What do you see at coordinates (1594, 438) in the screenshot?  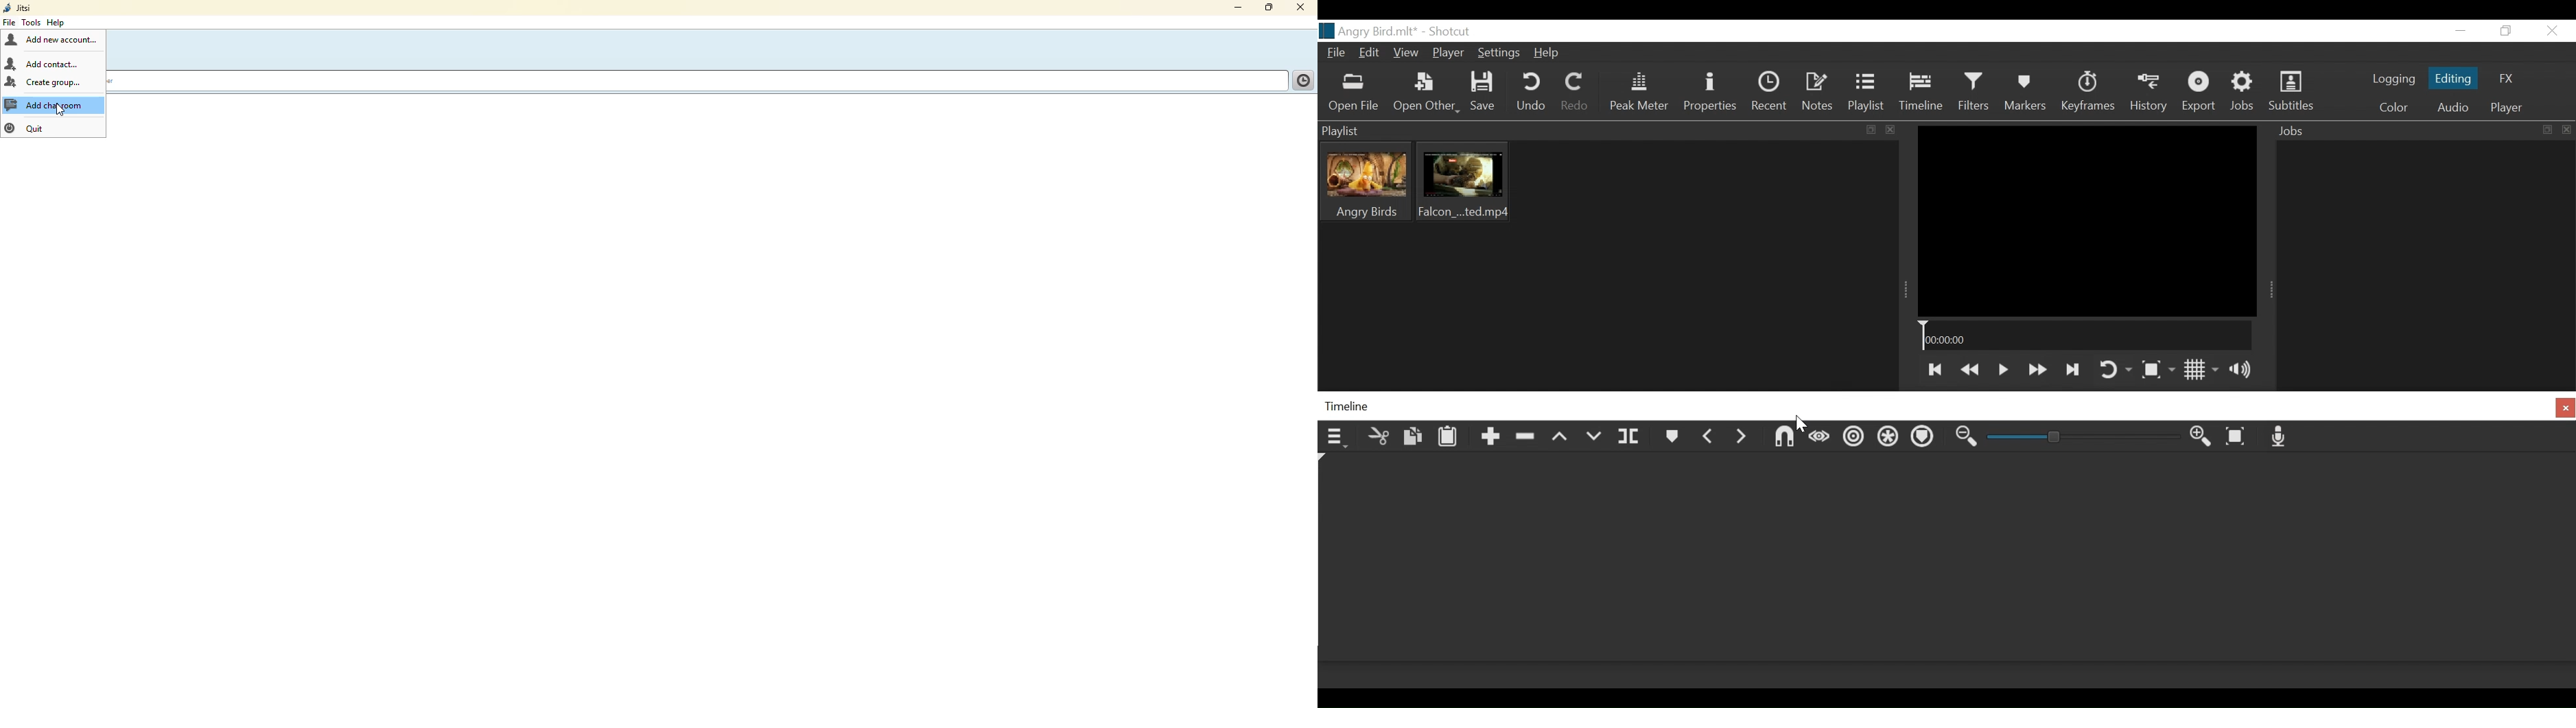 I see `Overwrite` at bounding box center [1594, 438].